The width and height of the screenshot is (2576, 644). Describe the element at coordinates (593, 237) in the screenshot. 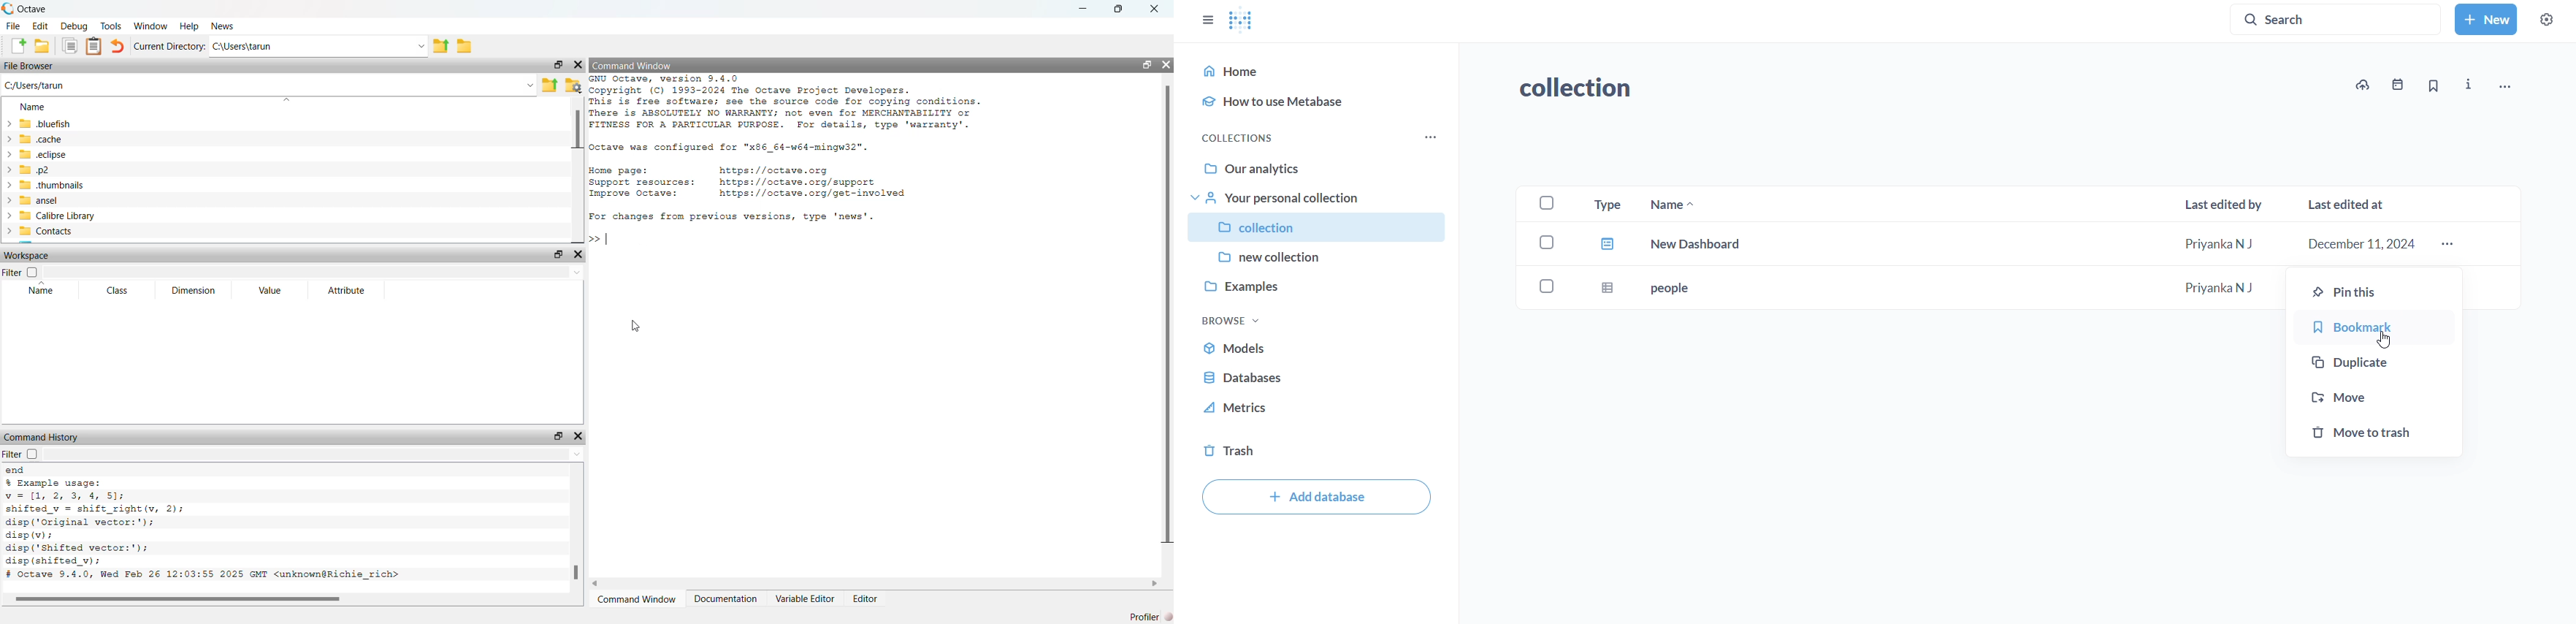

I see `prompt cursor` at that location.